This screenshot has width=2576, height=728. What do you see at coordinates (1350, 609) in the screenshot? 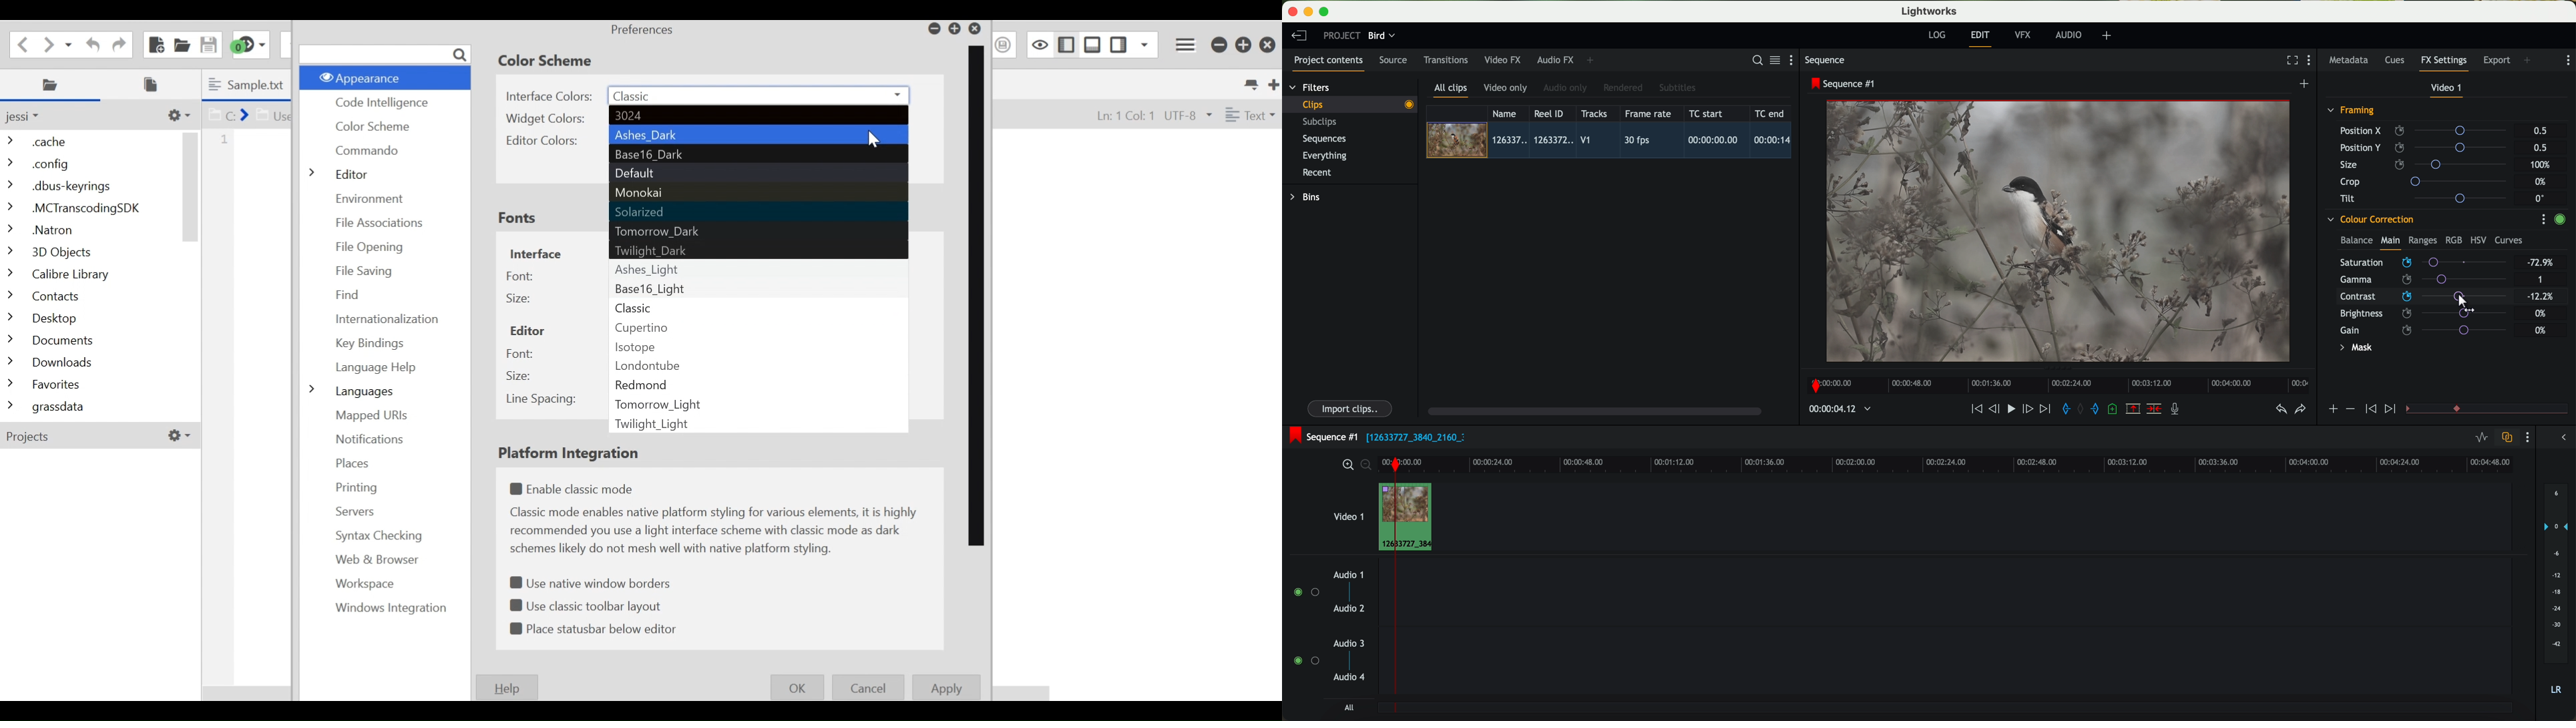
I see `audio 2` at bounding box center [1350, 609].